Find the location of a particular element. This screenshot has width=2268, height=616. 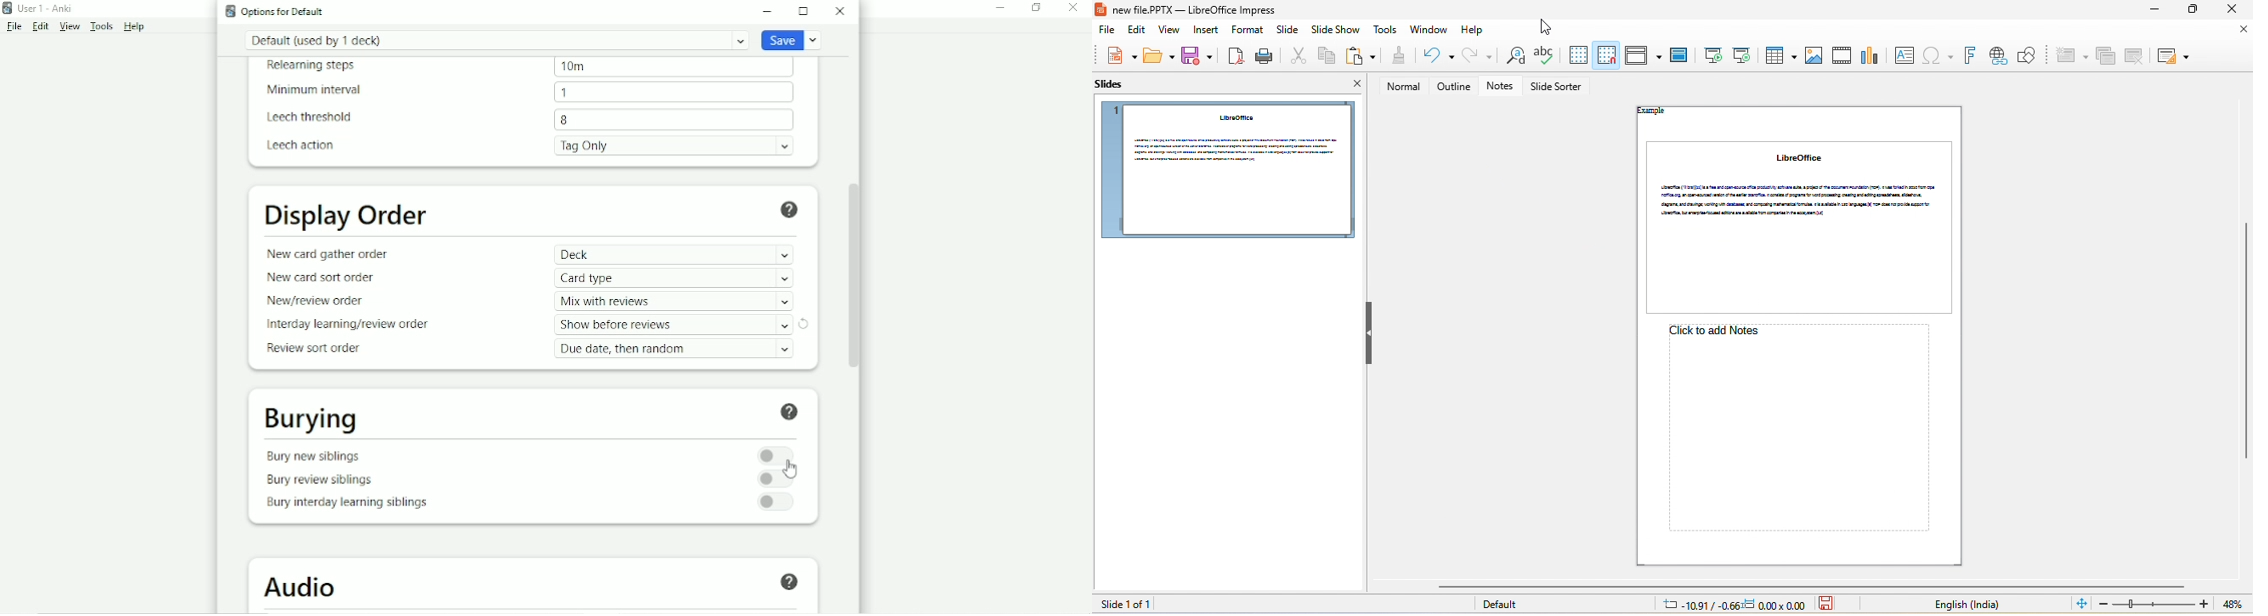

Show before reviews is located at coordinates (673, 325).